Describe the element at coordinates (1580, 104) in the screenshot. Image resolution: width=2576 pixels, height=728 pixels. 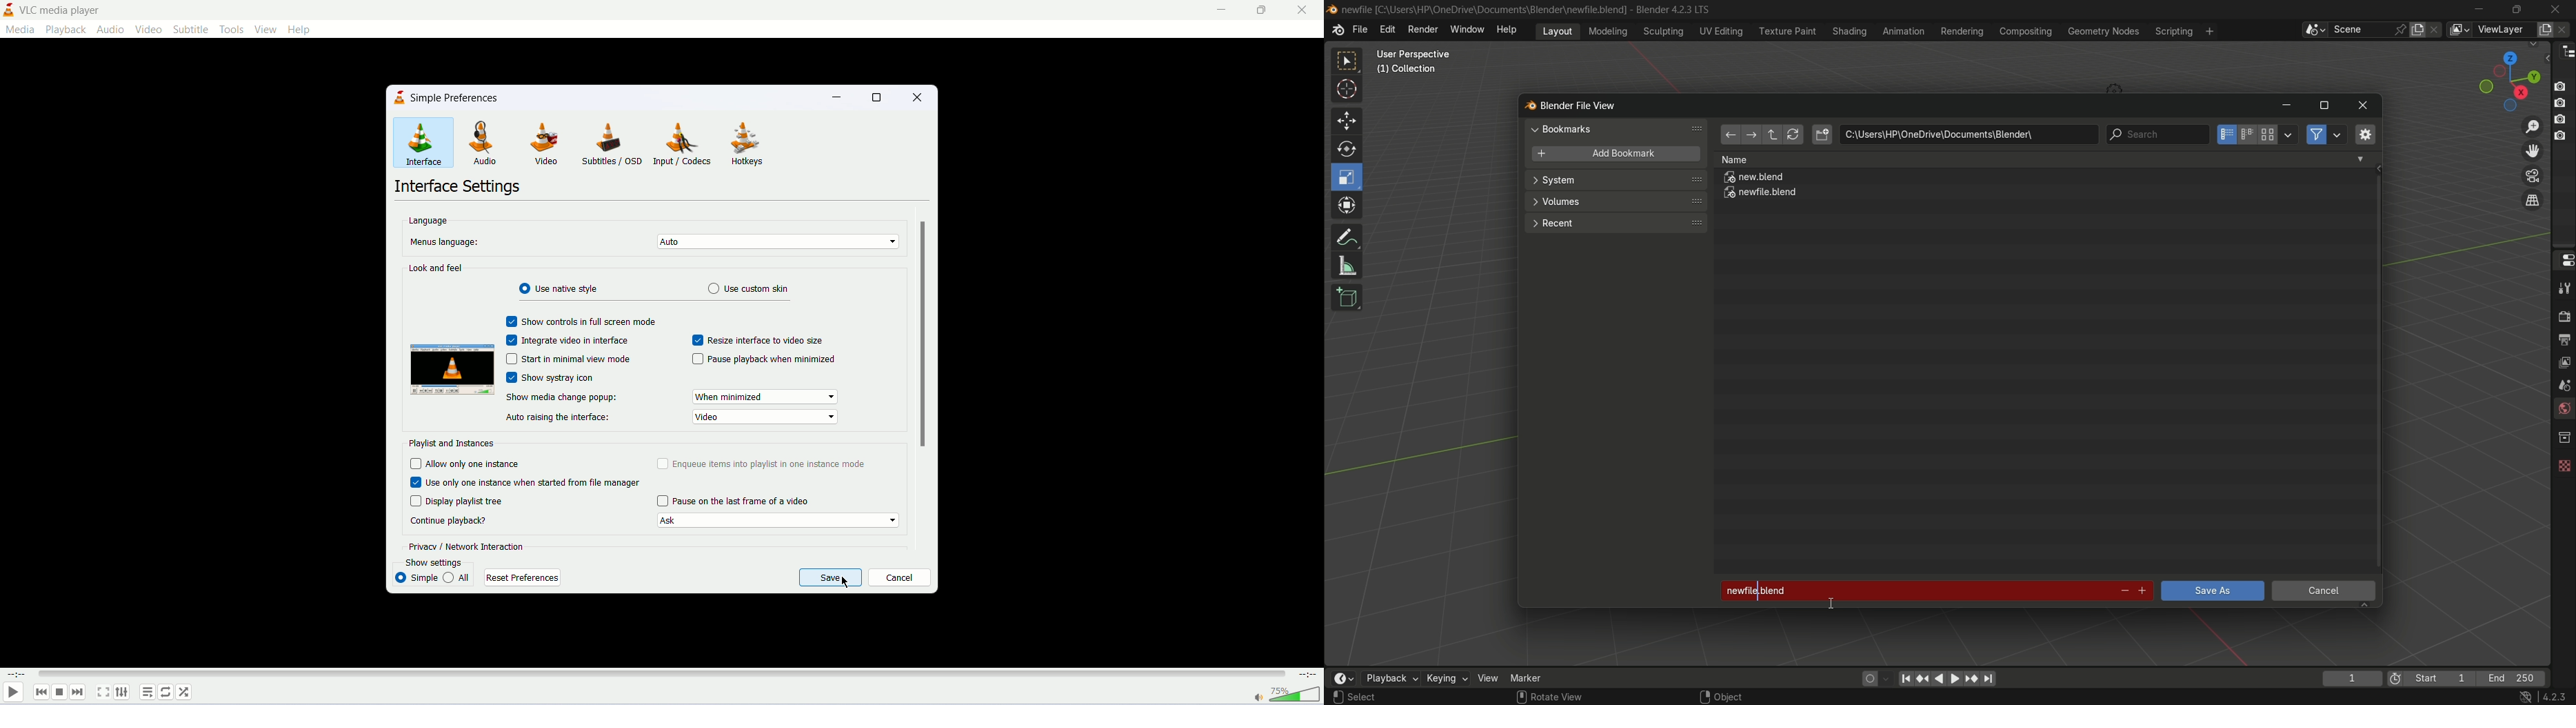
I see `blender file view` at that location.